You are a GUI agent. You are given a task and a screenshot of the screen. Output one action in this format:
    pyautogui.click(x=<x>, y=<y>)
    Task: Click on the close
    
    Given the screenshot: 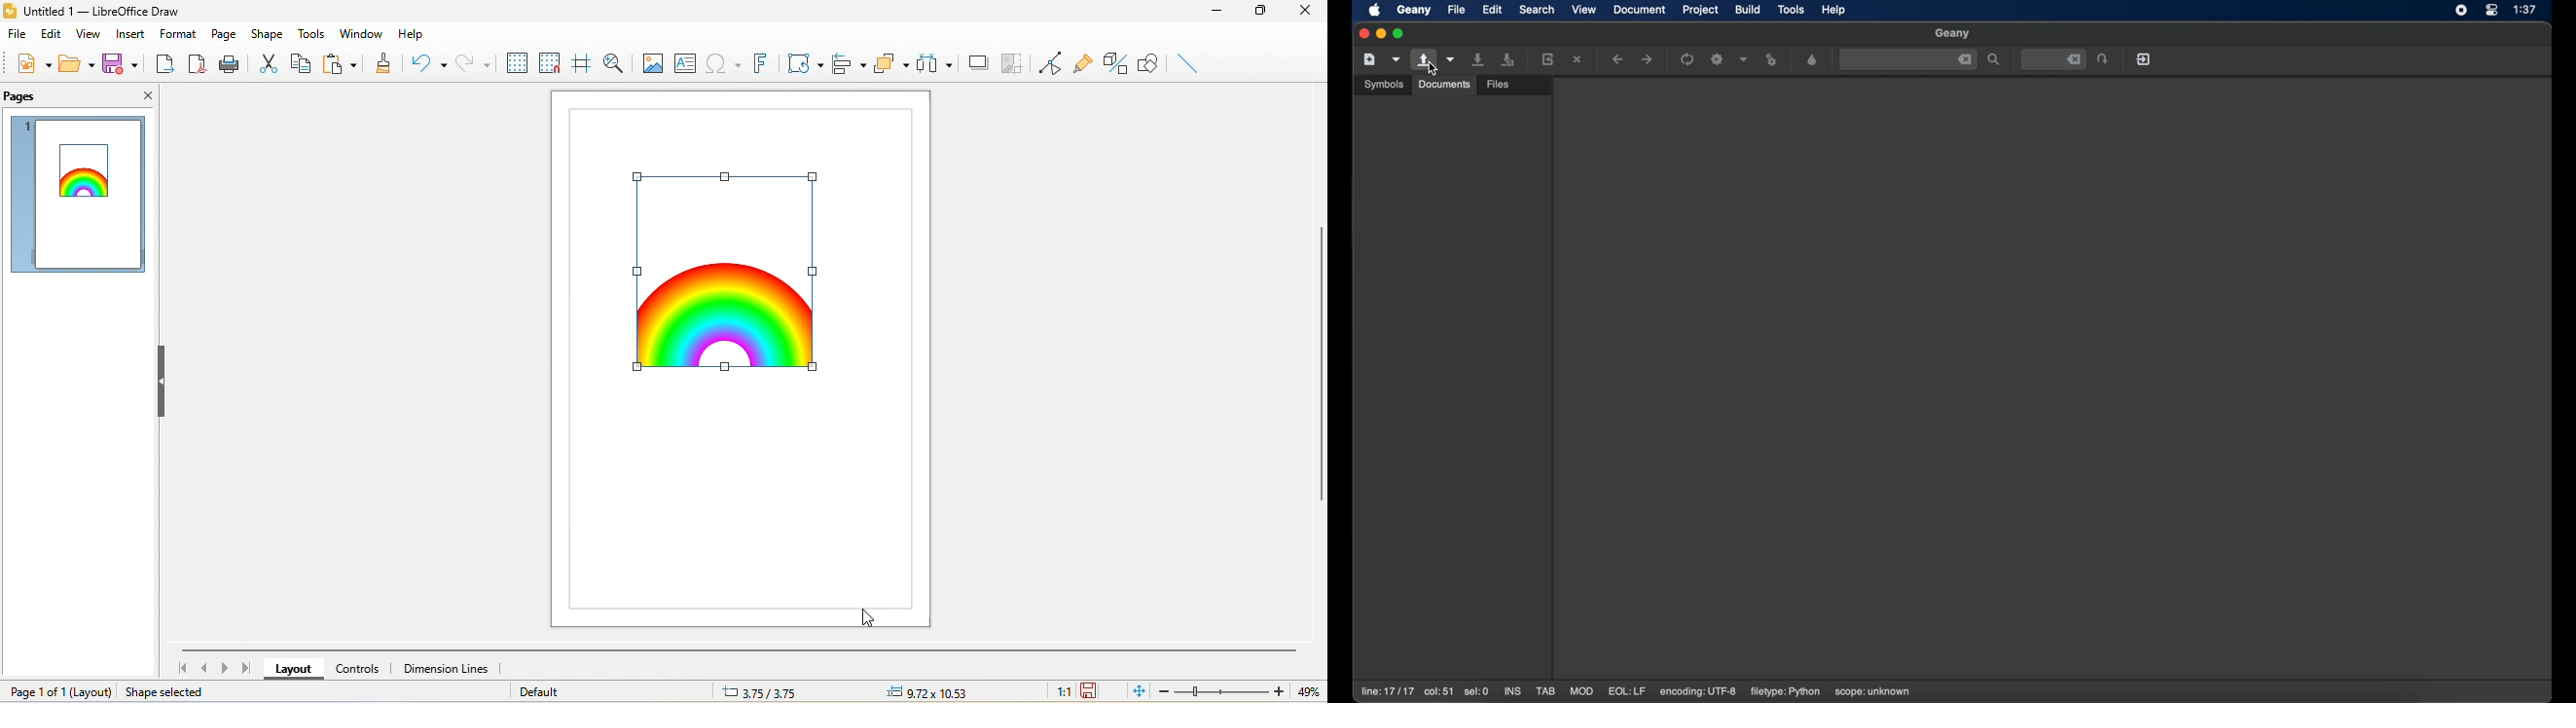 What is the action you would take?
    pyautogui.click(x=1363, y=34)
    